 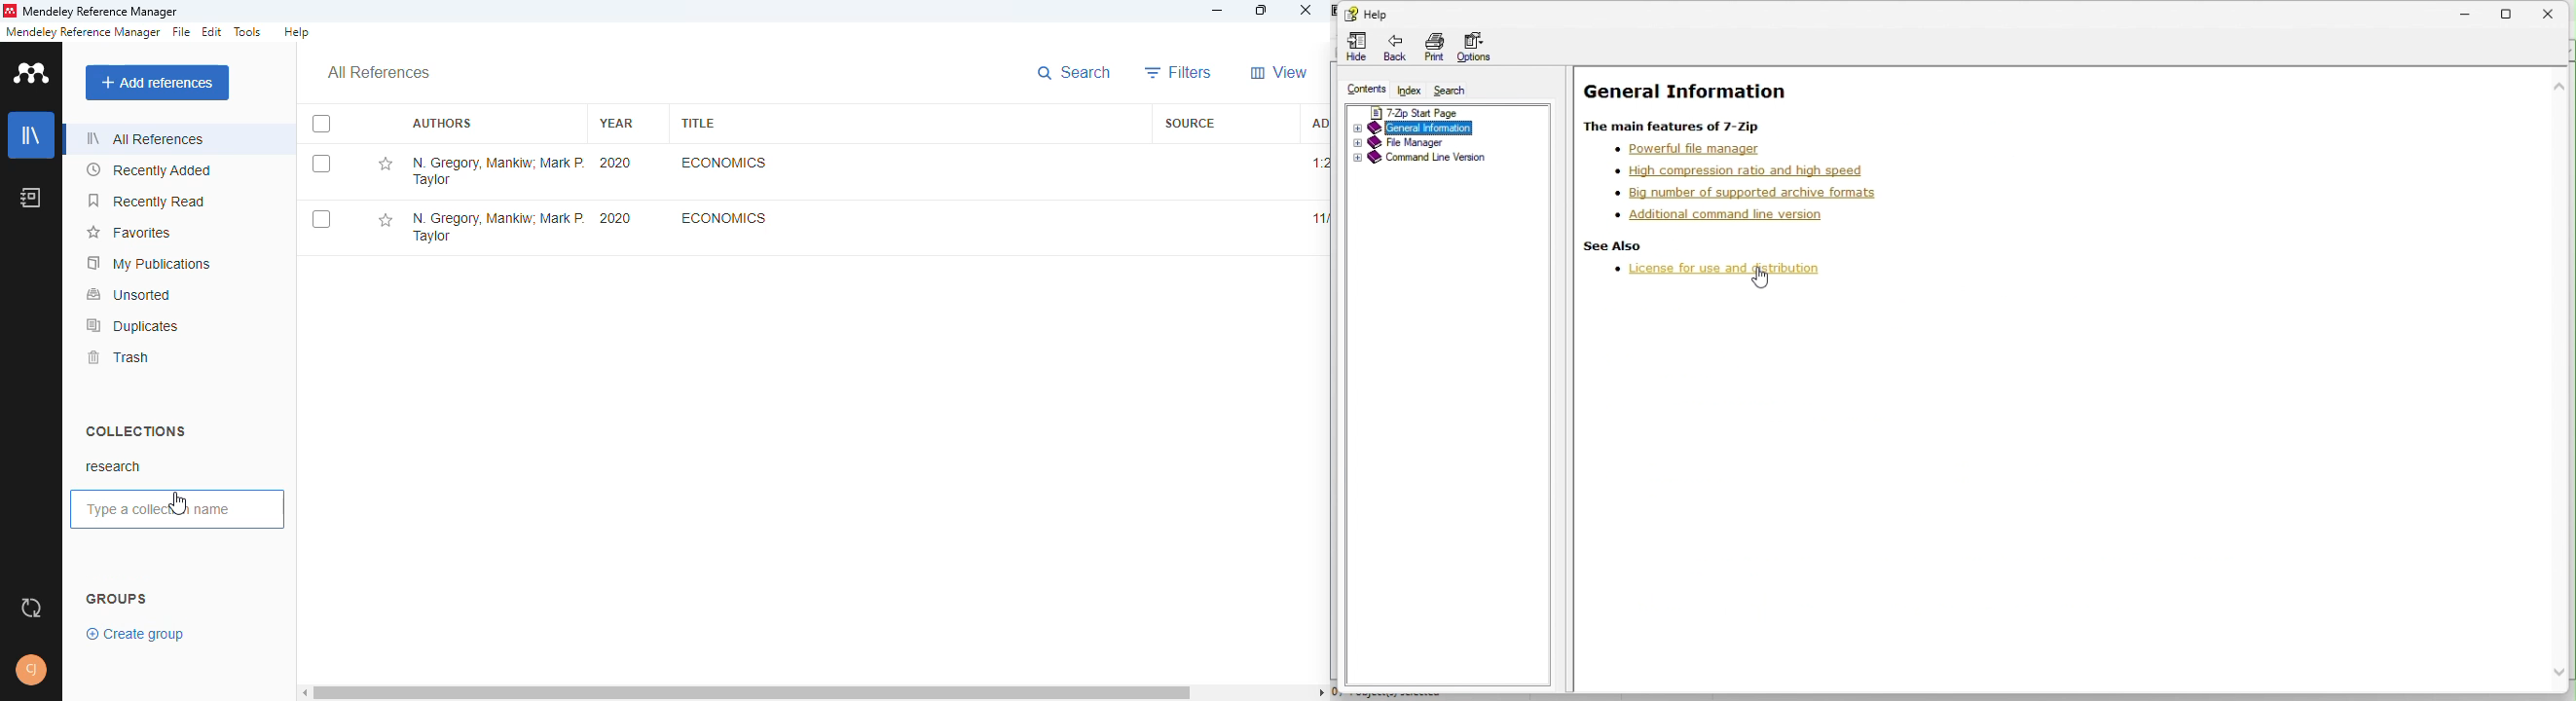 I want to click on minimize, so click(x=1219, y=11).